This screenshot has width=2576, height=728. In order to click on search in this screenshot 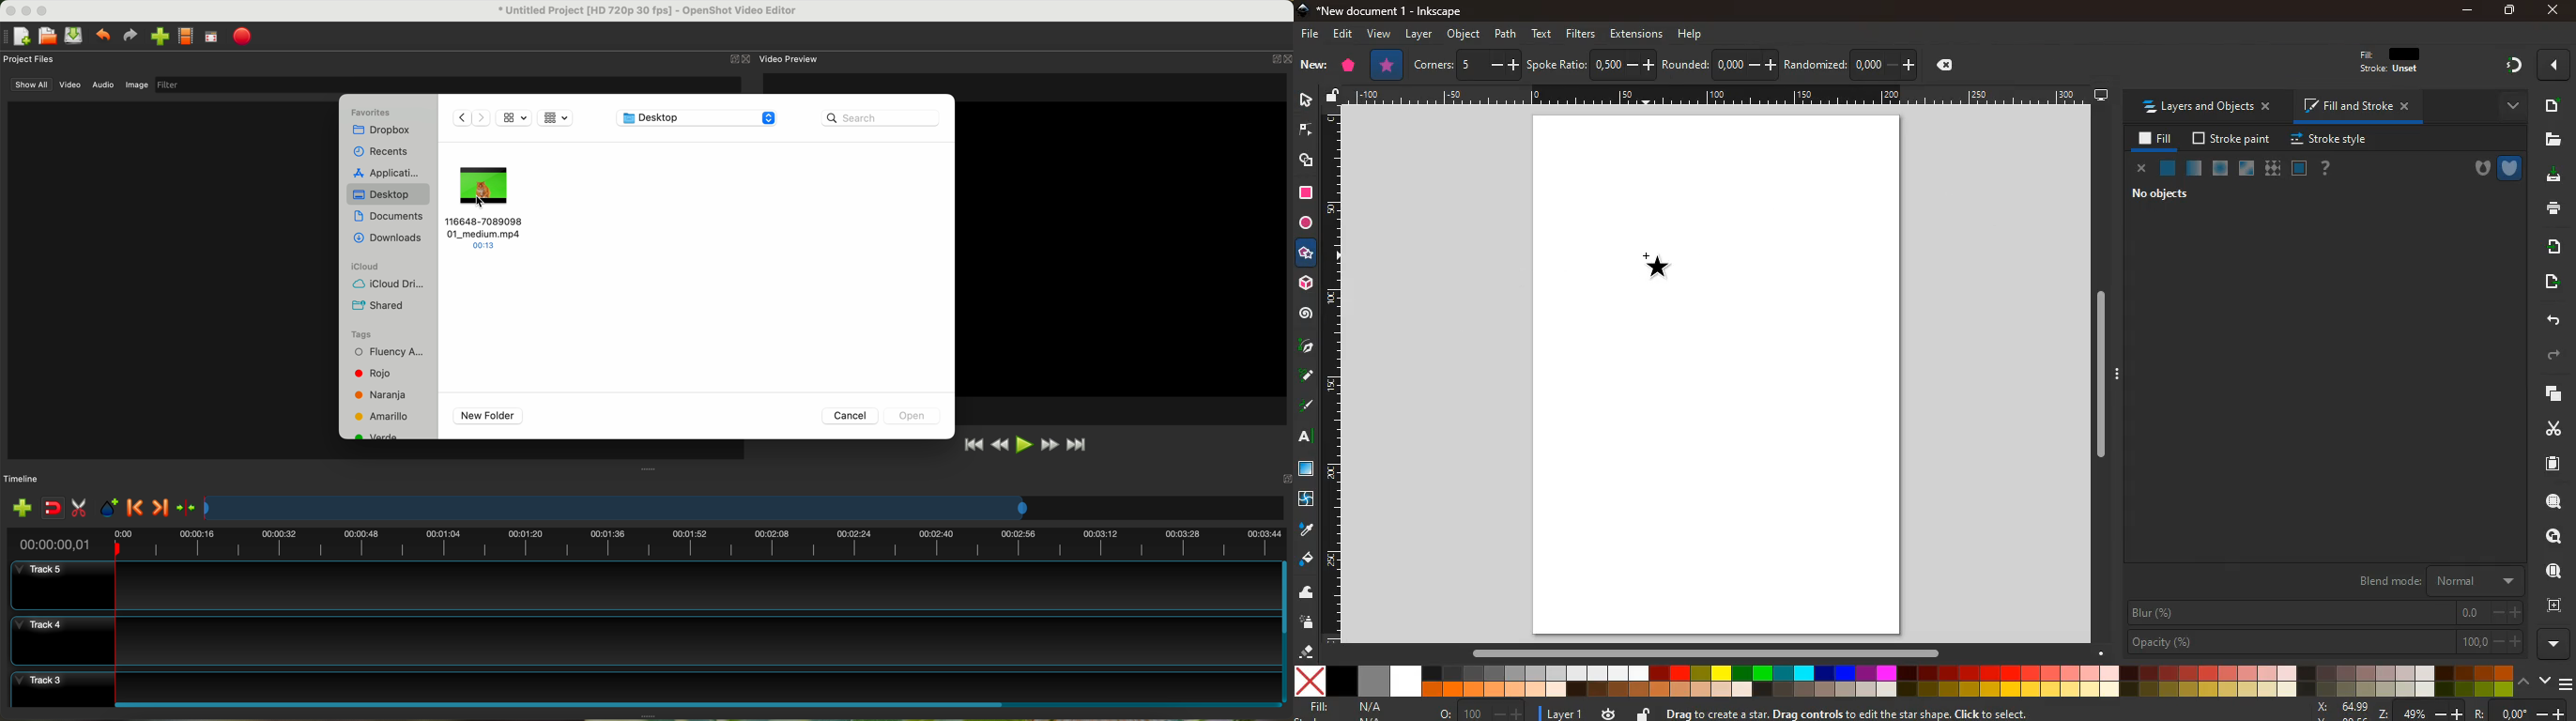, I will do `click(2550, 537)`.